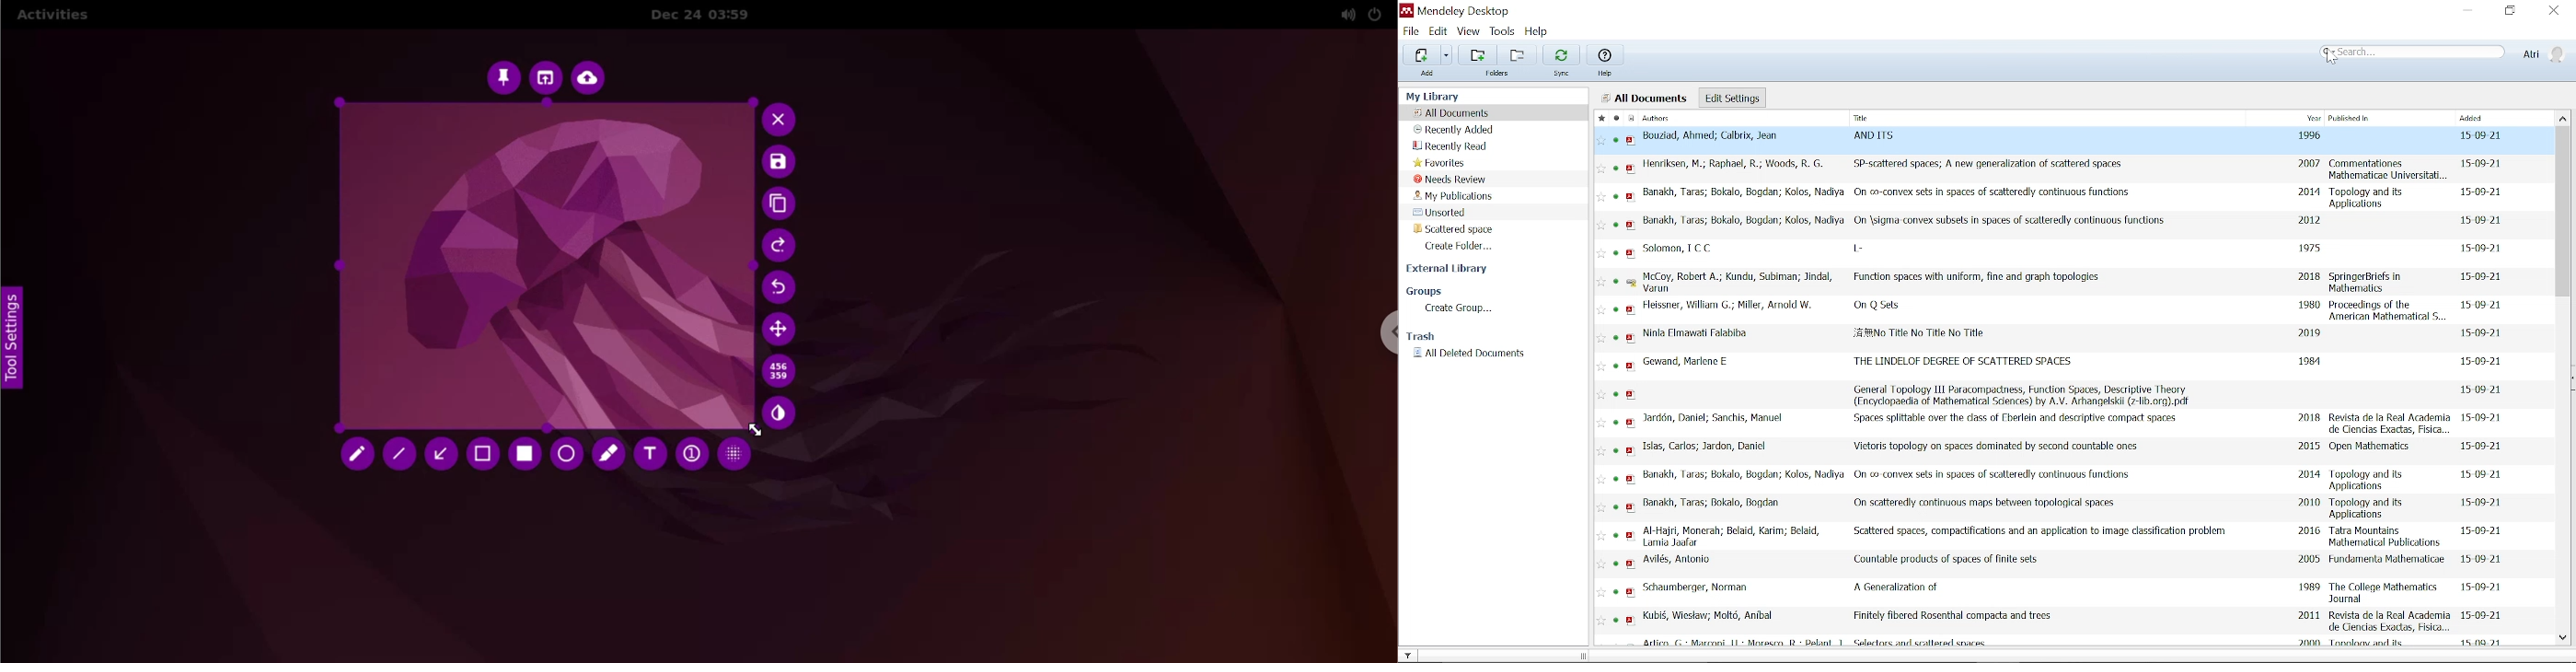 The image size is (2576, 672). Describe the element at coordinates (1345, 15) in the screenshot. I see `sound options ` at that location.